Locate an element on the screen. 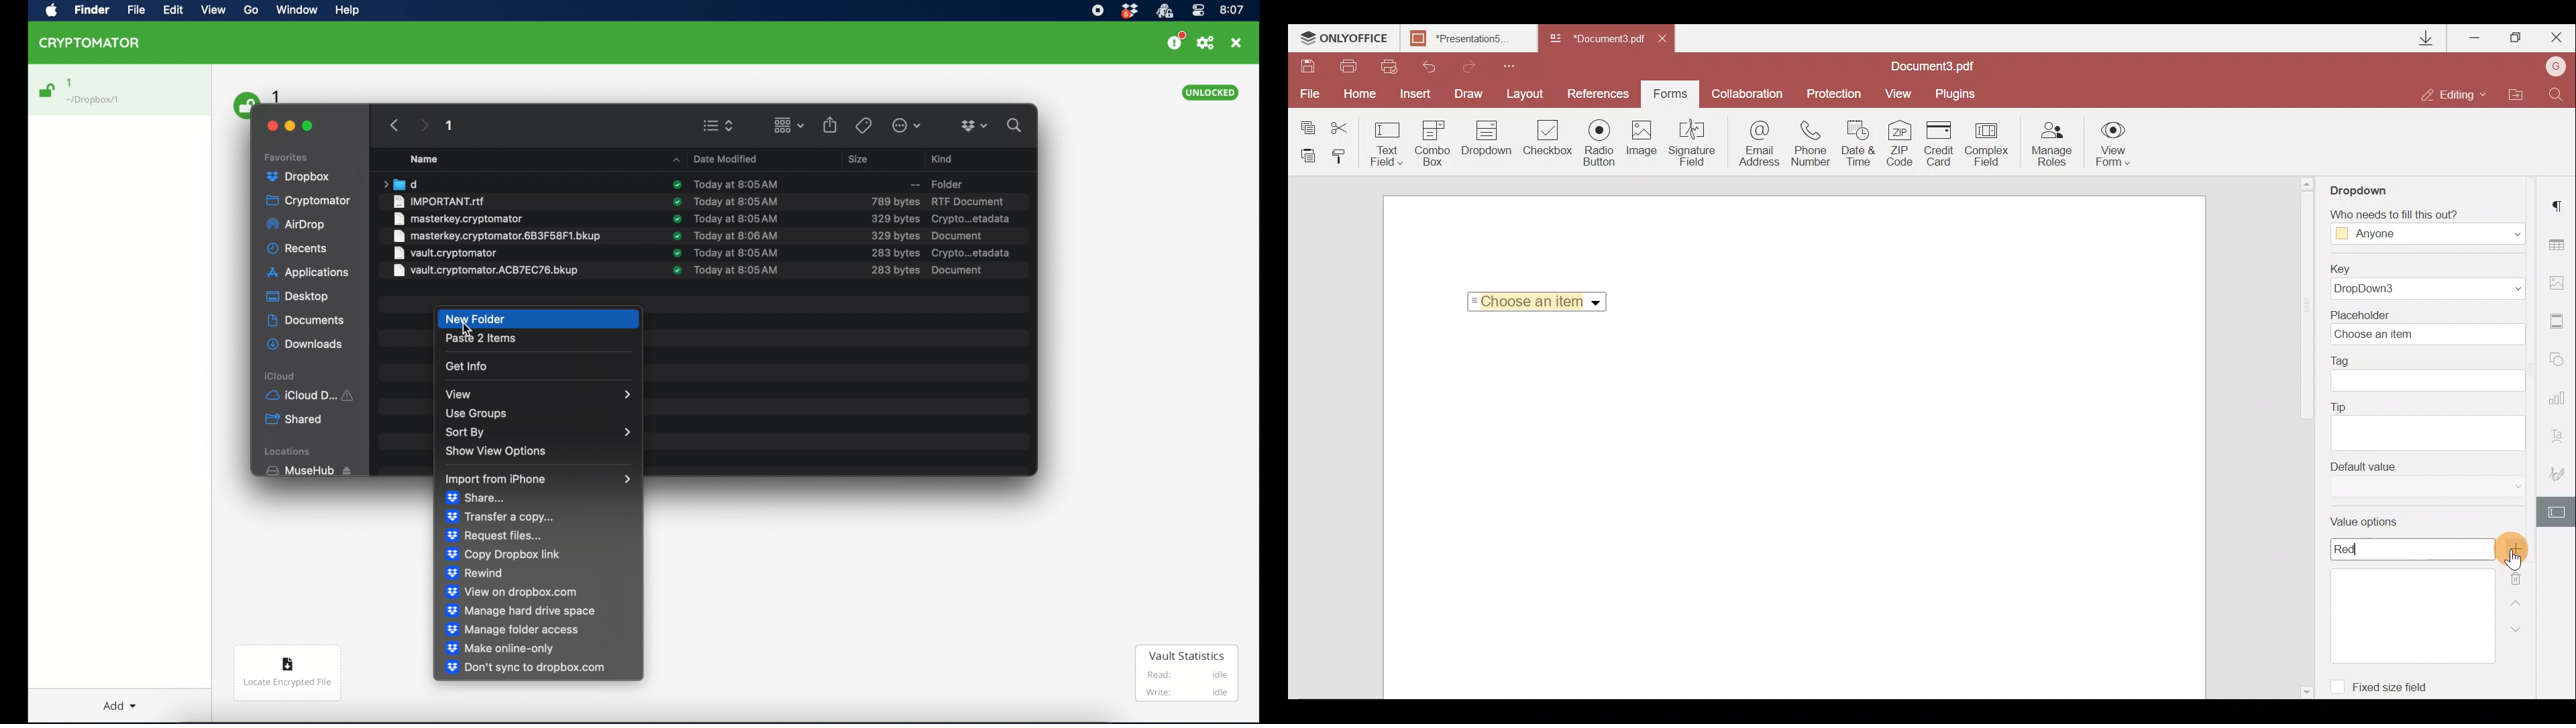 This screenshot has height=728, width=2576.  is located at coordinates (677, 235).